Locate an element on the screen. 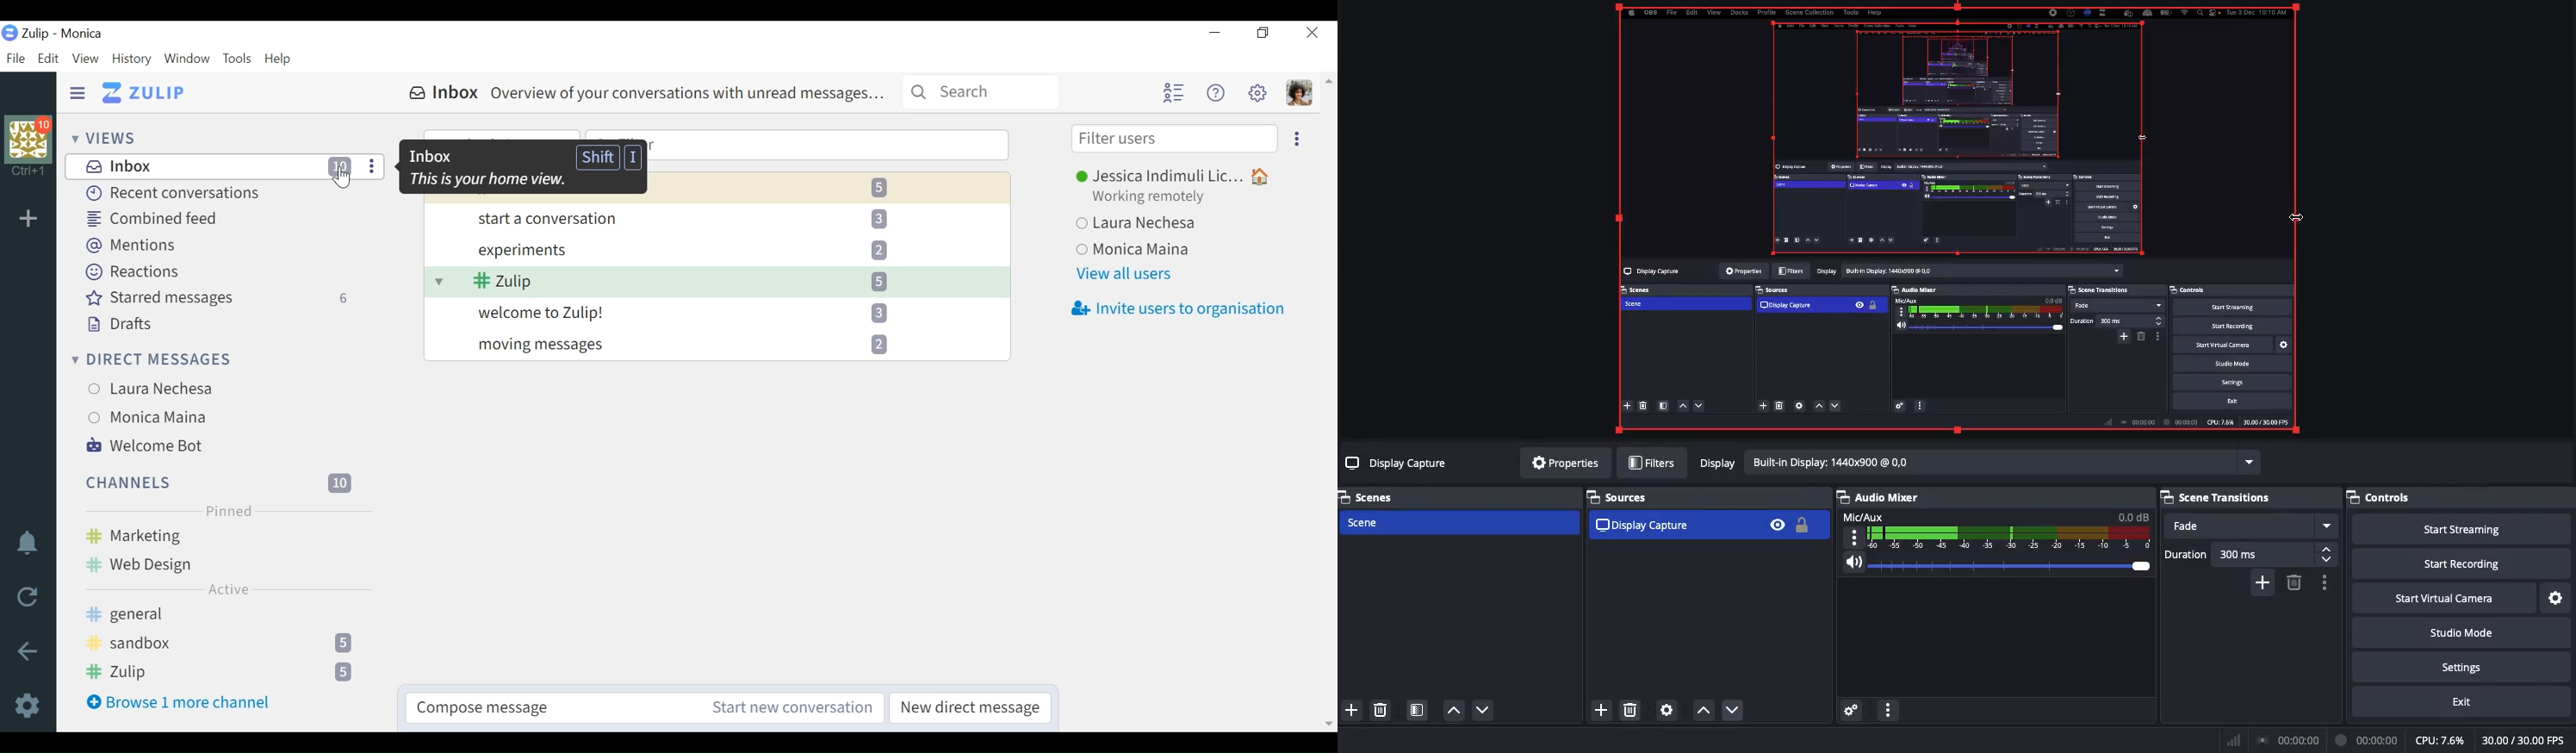 Image resolution: width=2576 pixels, height=756 pixels. More is located at coordinates (1887, 713).